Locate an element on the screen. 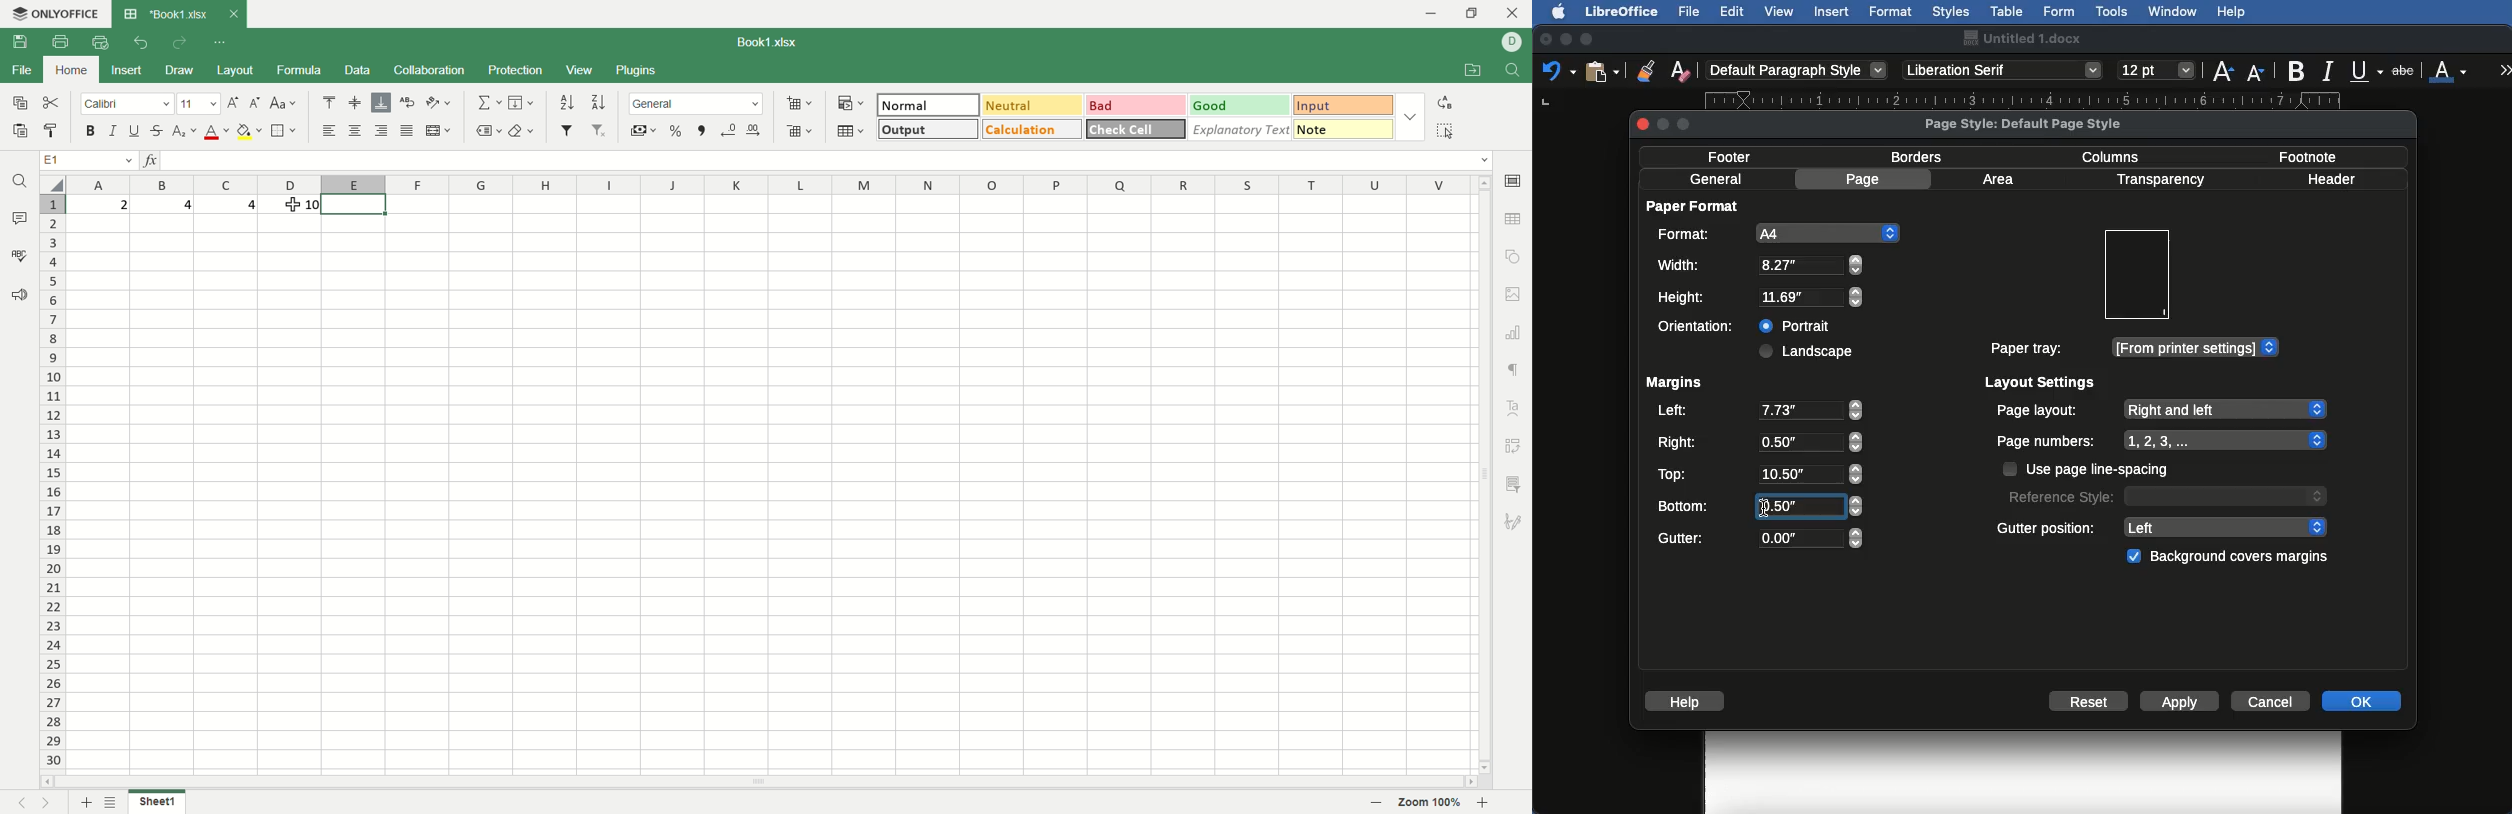 Image resolution: width=2520 pixels, height=840 pixels. Landscape is located at coordinates (1809, 351).